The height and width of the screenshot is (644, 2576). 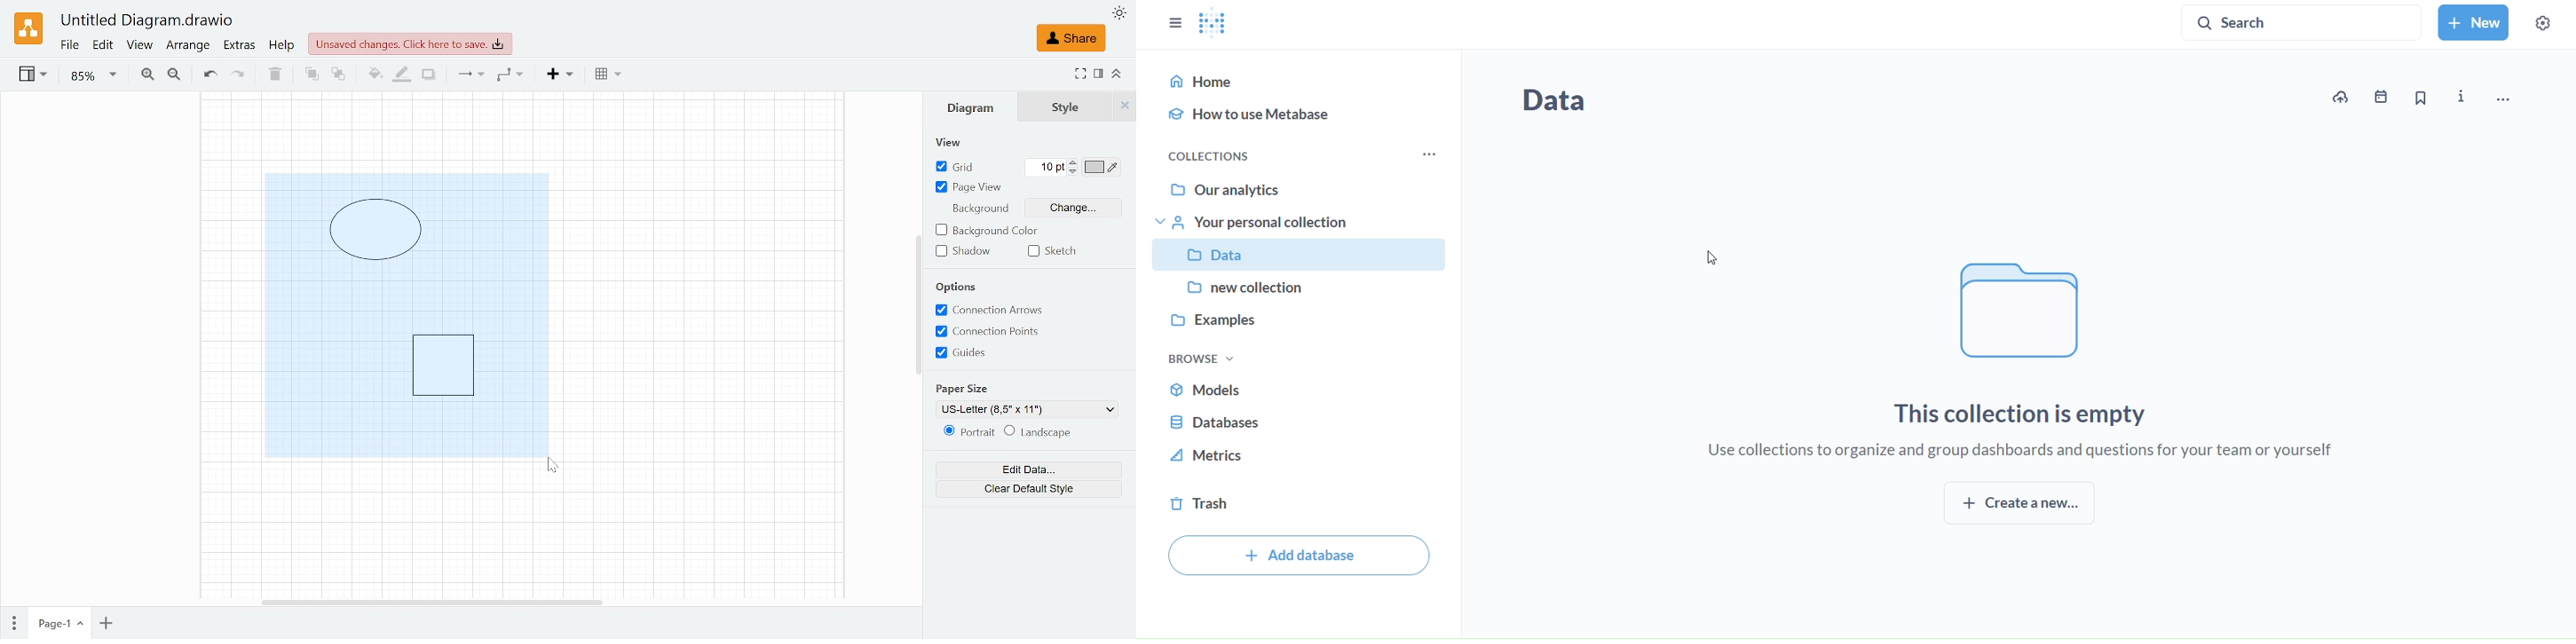 I want to click on Appearence, so click(x=1118, y=12).